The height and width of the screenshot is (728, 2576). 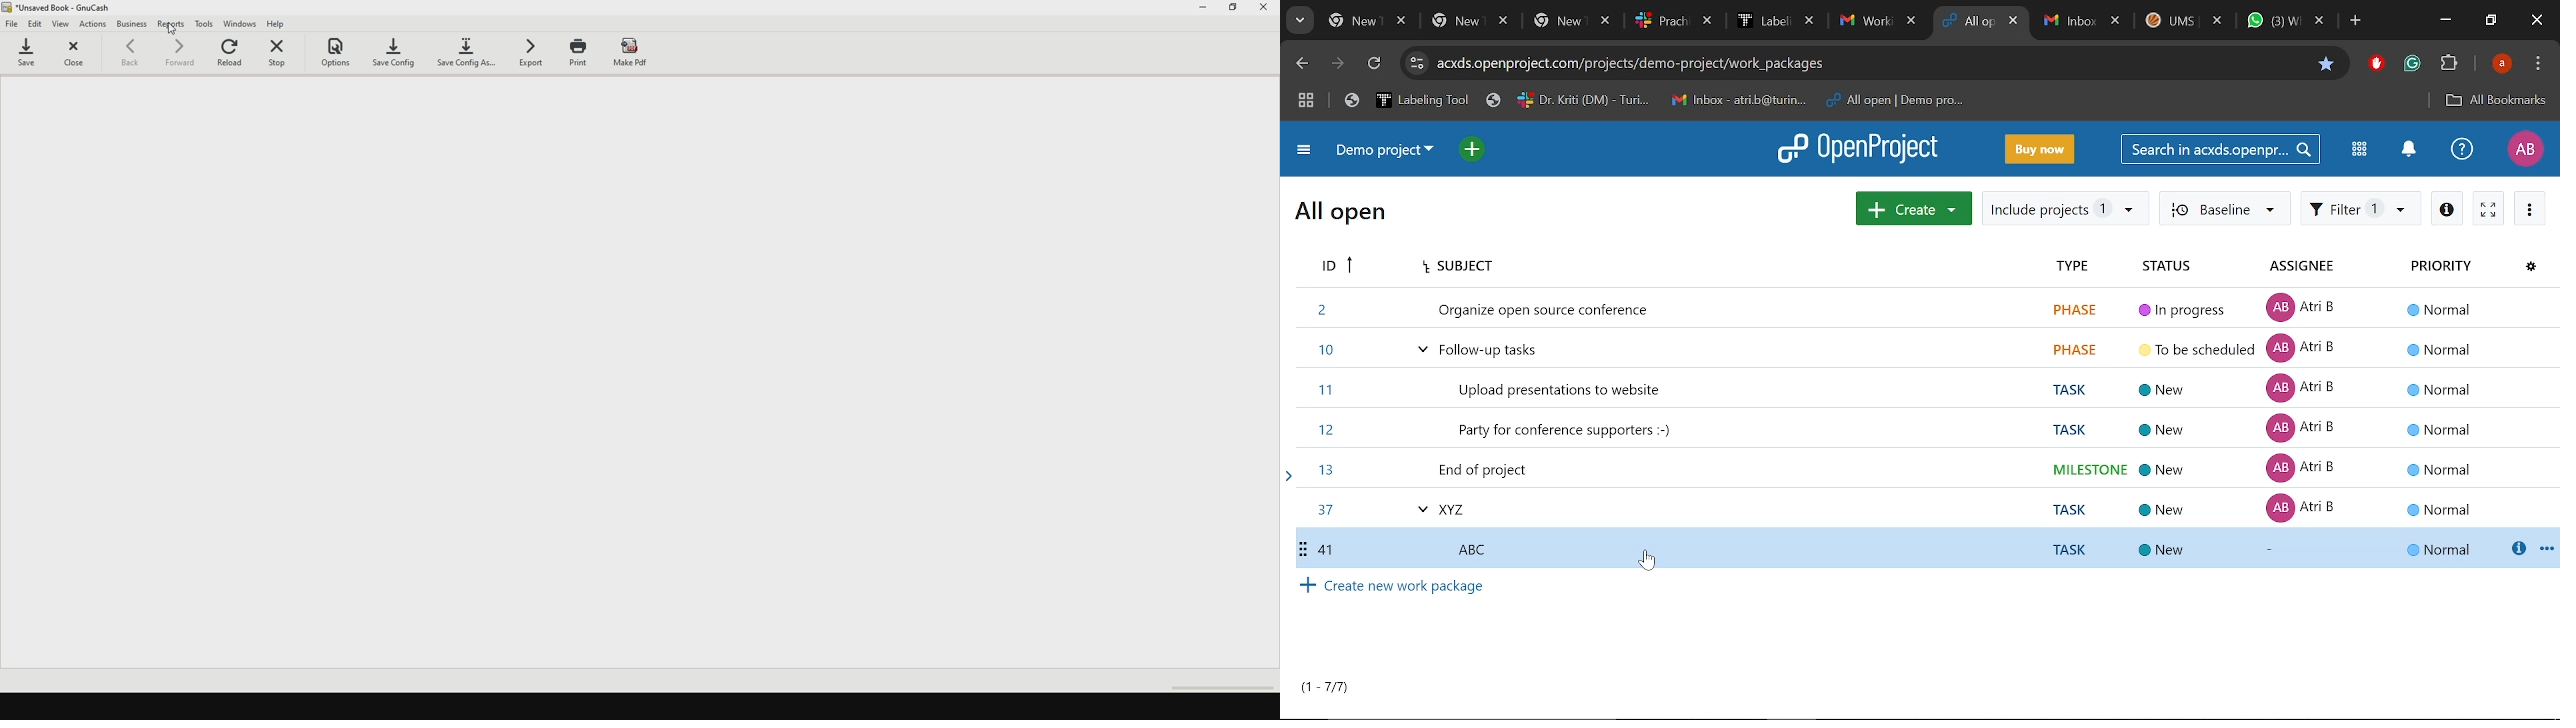 What do you see at coordinates (68, 8) in the screenshot?
I see `*Unsaved Book - GnuCash` at bounding box center [68, 8].